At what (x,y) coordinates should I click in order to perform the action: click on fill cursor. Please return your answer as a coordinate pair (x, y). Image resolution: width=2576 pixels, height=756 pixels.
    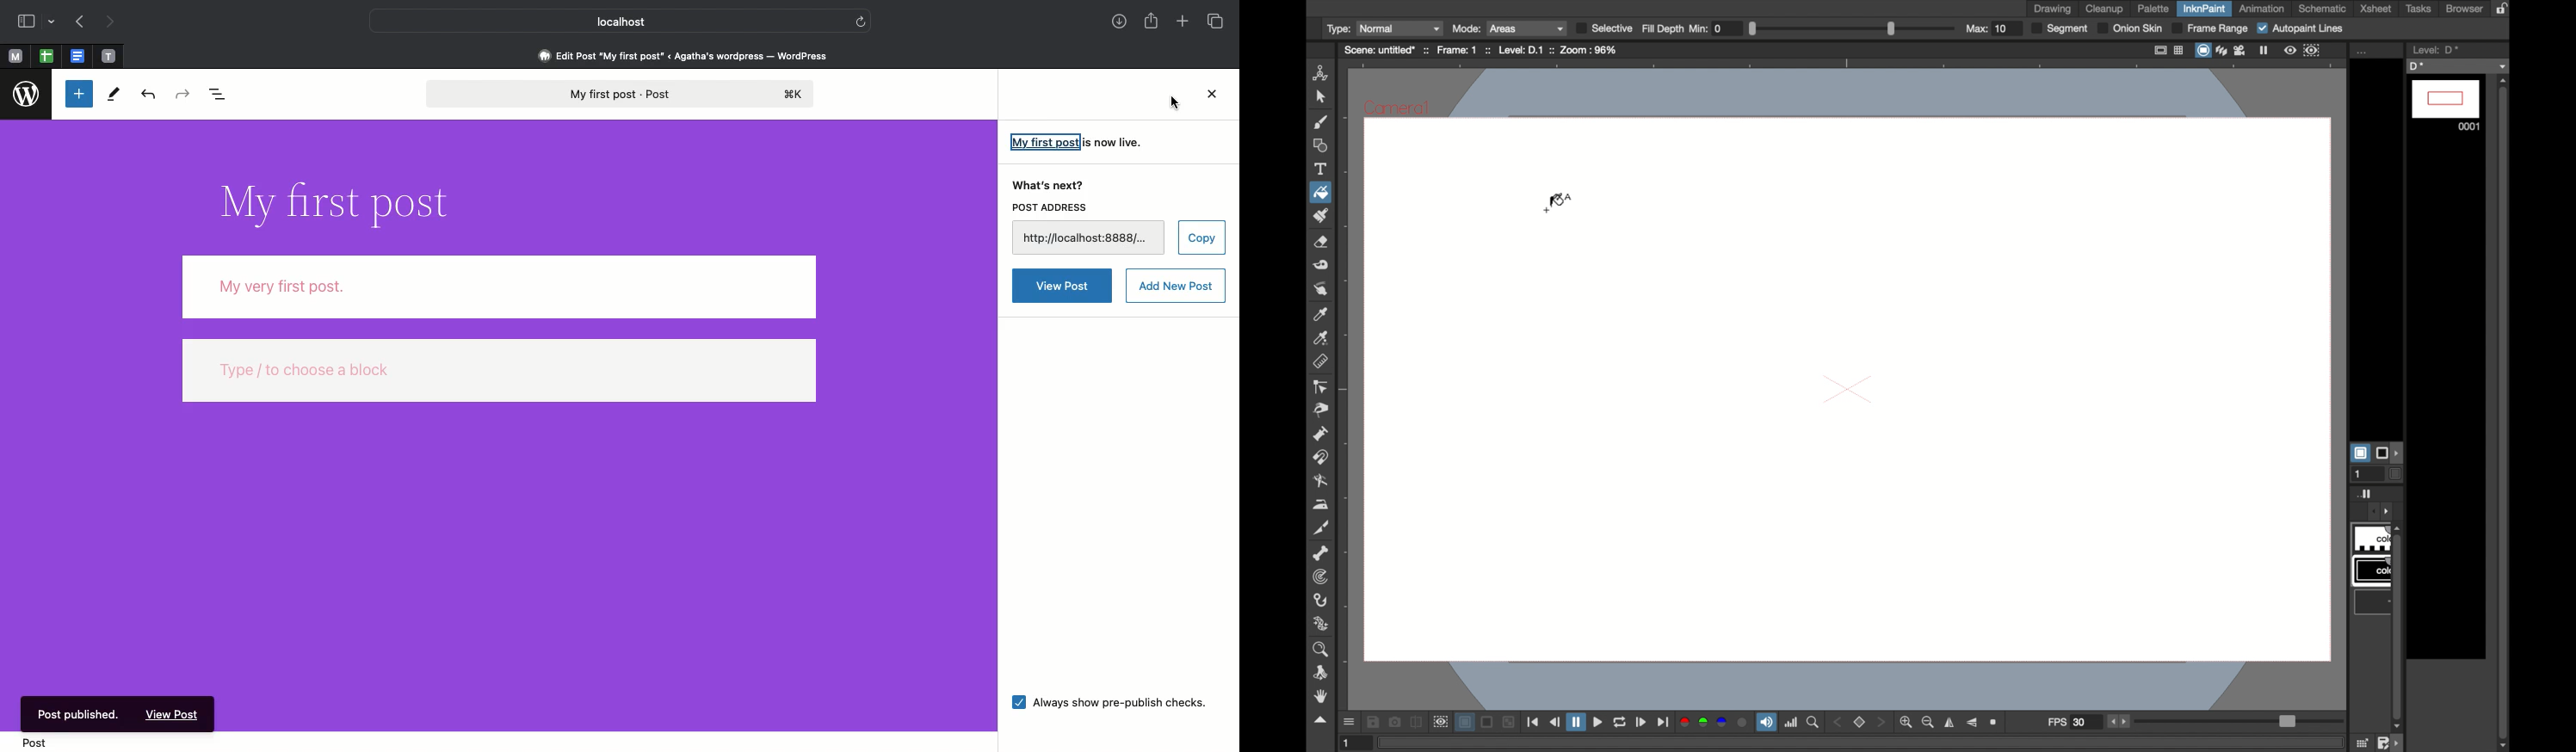
    Looking at the image, I should click on (1560, 203).